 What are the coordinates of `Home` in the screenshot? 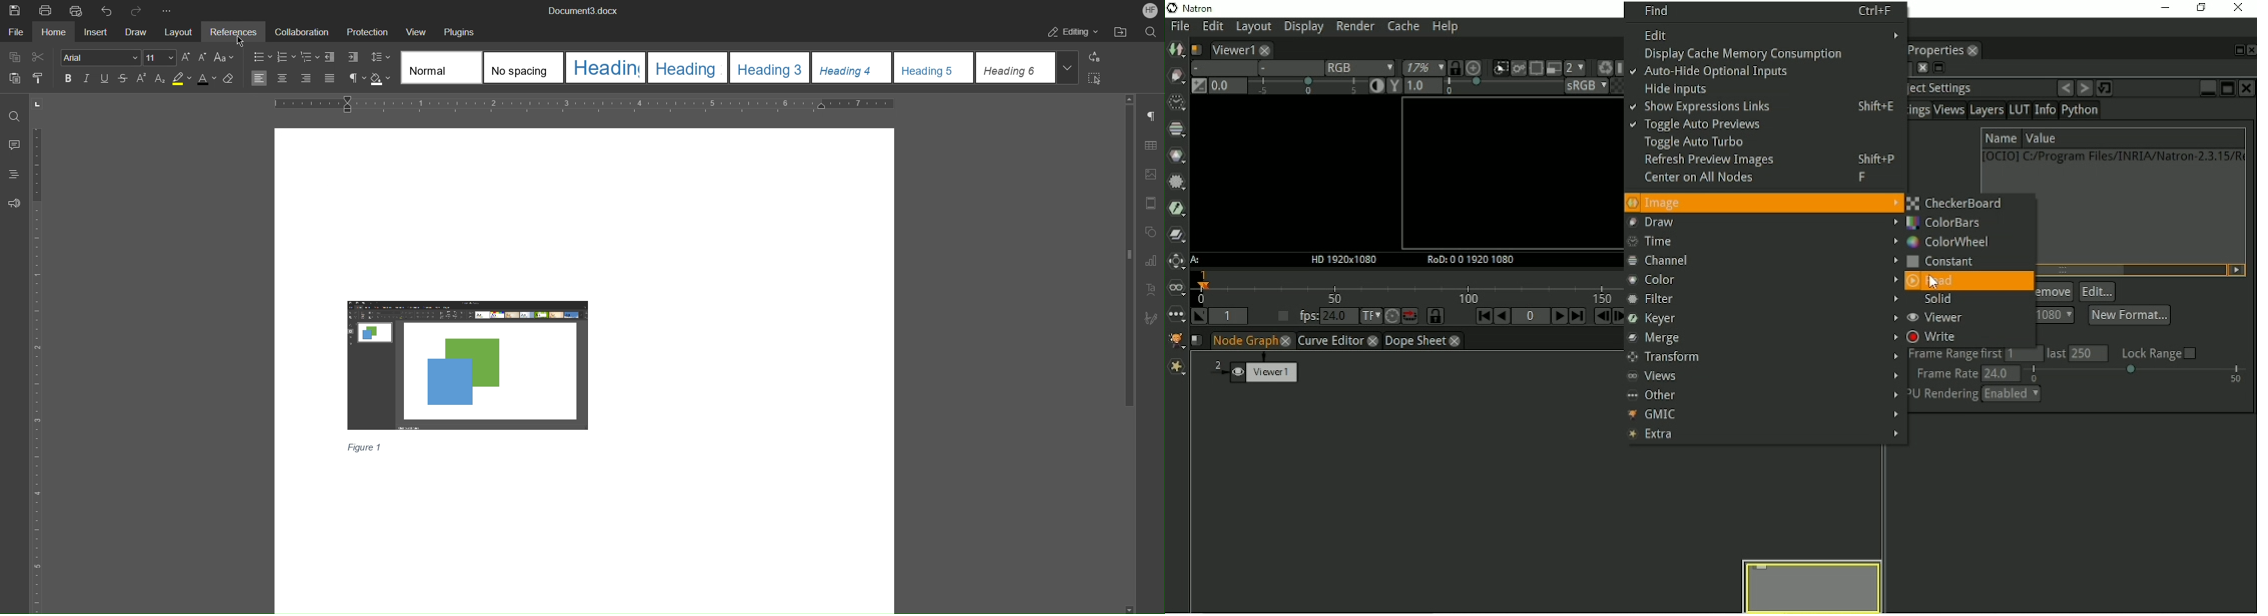 It's located at (56, 32).